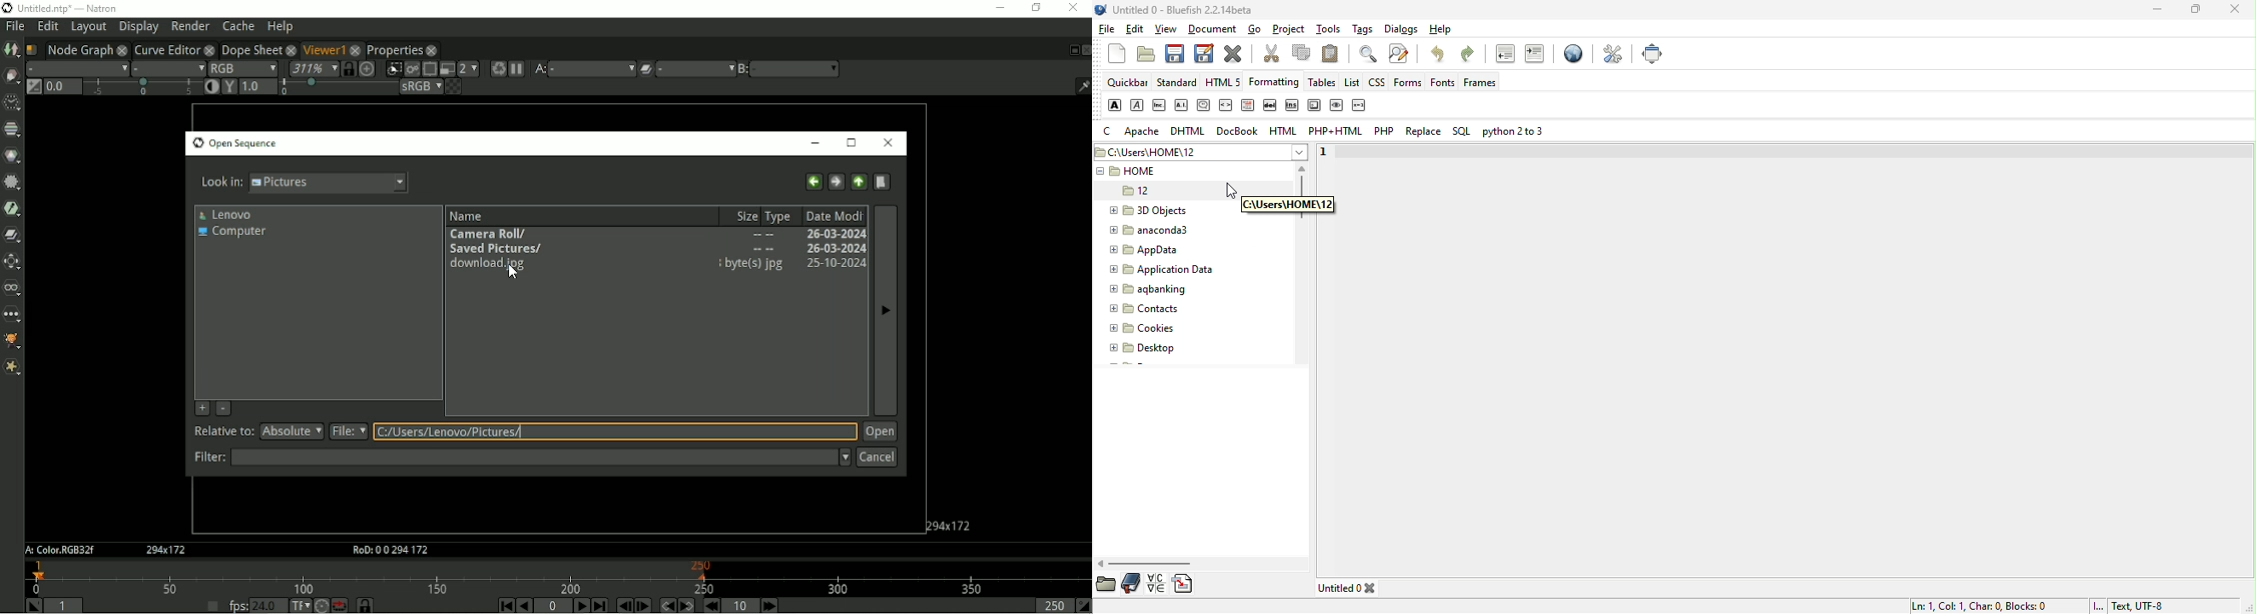 This screenshot has height=616, width=2268. What do you see at coordinates (1535, 55) in the screenshot?
I see `indent` at bounding box center [1535, 55].